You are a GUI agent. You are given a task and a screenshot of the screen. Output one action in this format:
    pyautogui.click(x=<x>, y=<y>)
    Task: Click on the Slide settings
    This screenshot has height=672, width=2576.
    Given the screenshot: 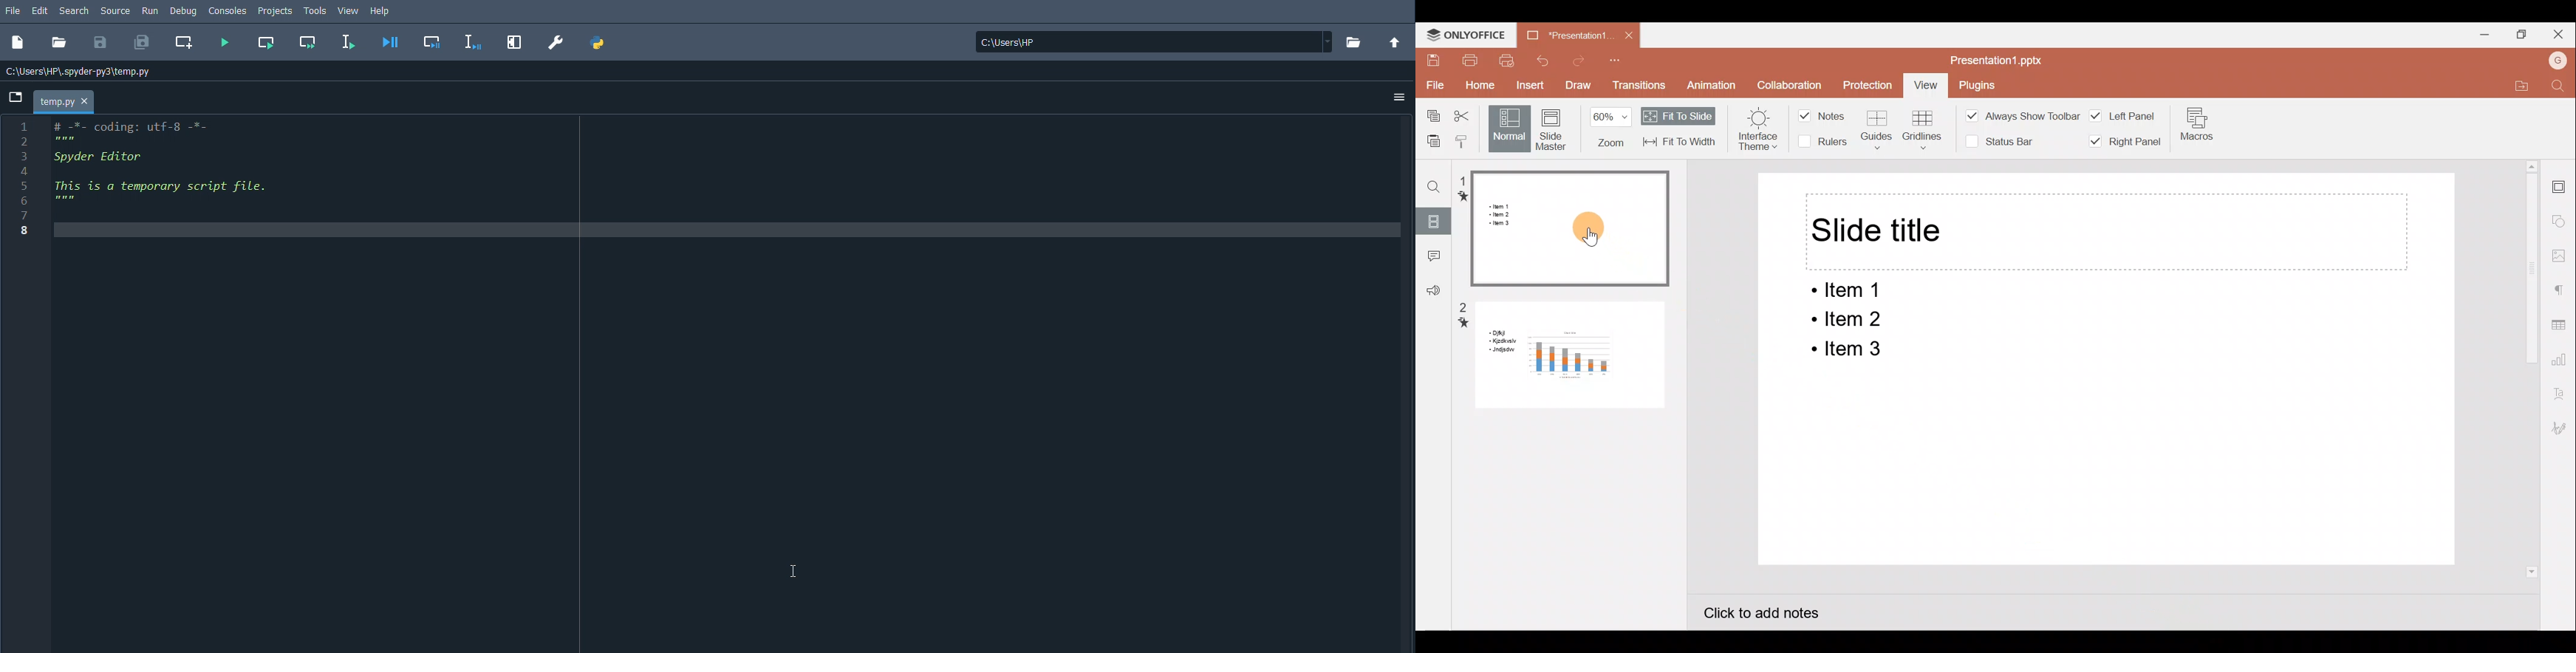 What is the action you would take?
    pyautogui.click(x=2563, y=184)
    